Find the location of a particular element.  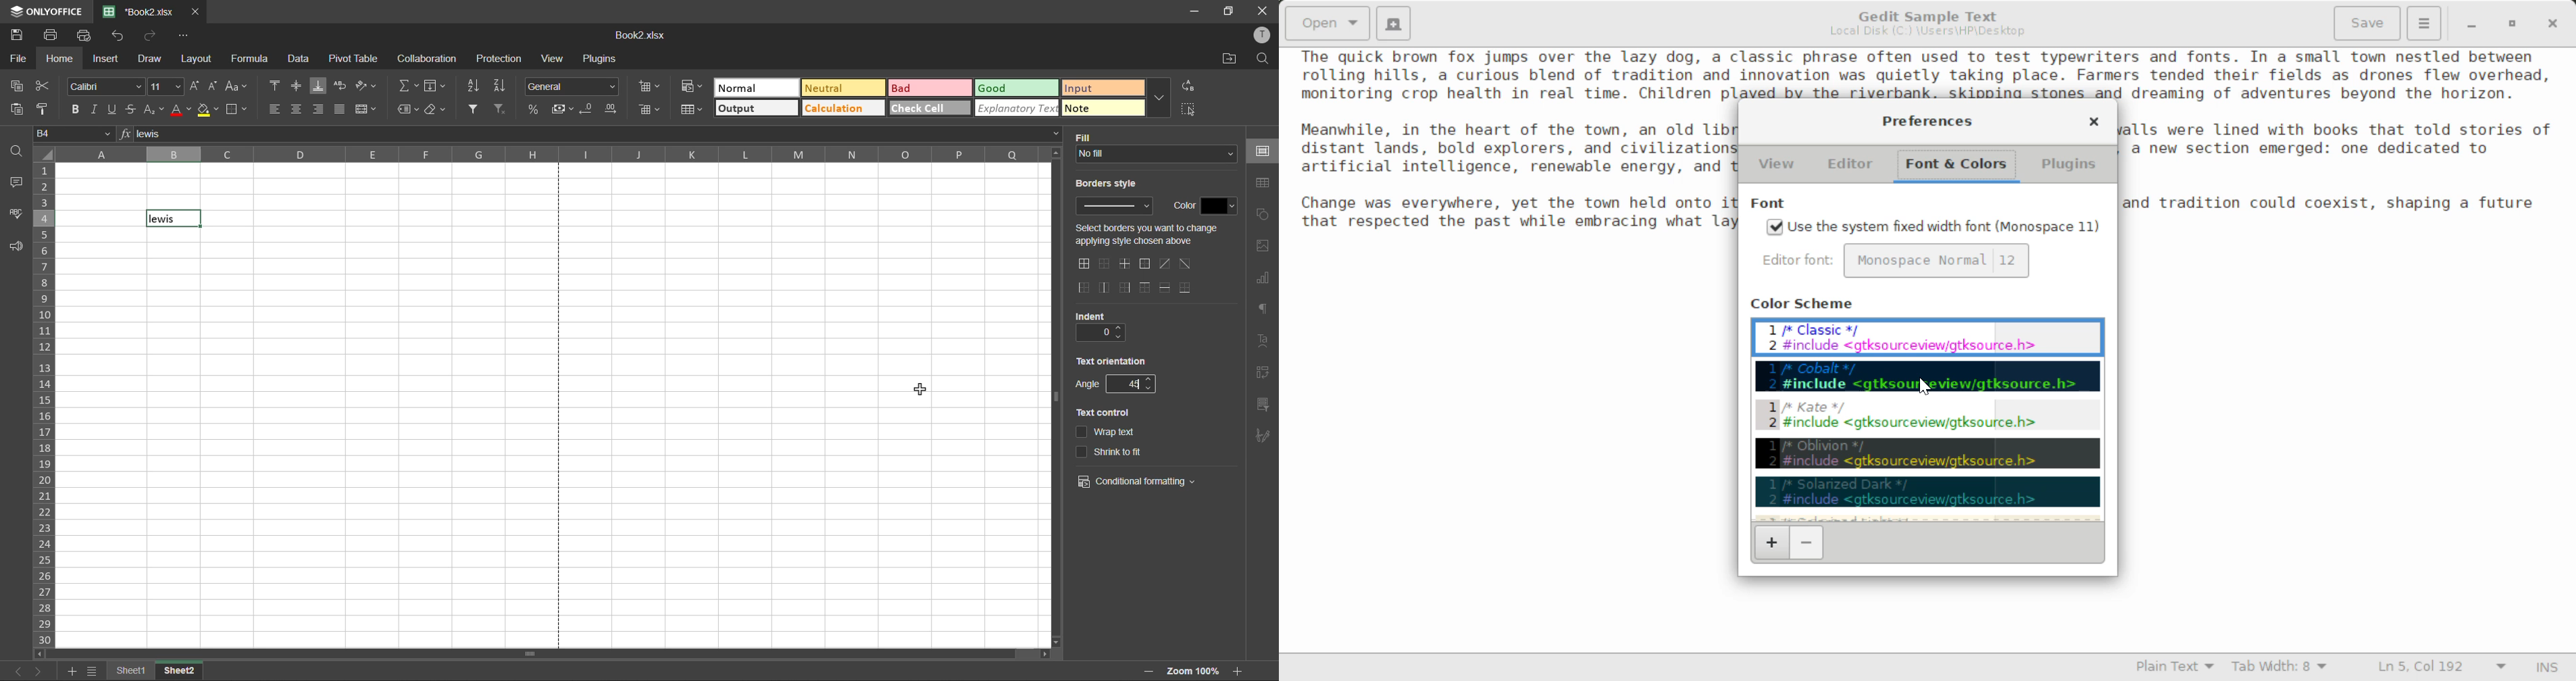

output is located at coordinates (756, 109).